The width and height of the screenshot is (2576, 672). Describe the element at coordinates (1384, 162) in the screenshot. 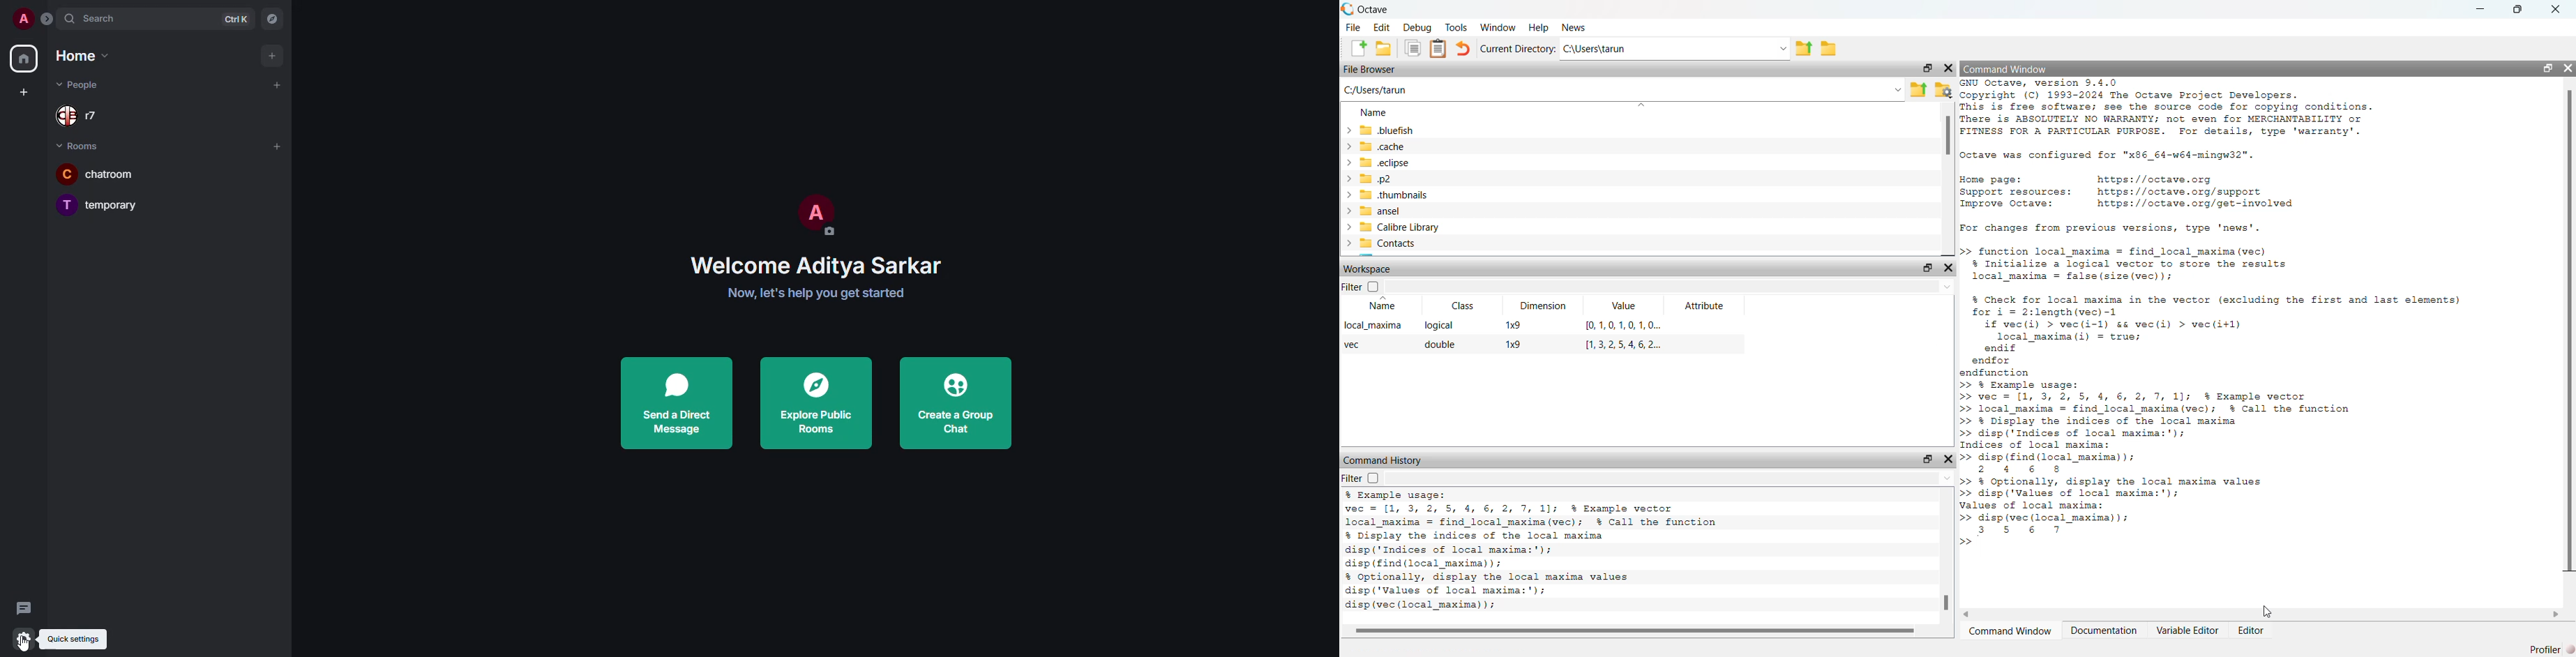

I see `.eclipse` at that location.